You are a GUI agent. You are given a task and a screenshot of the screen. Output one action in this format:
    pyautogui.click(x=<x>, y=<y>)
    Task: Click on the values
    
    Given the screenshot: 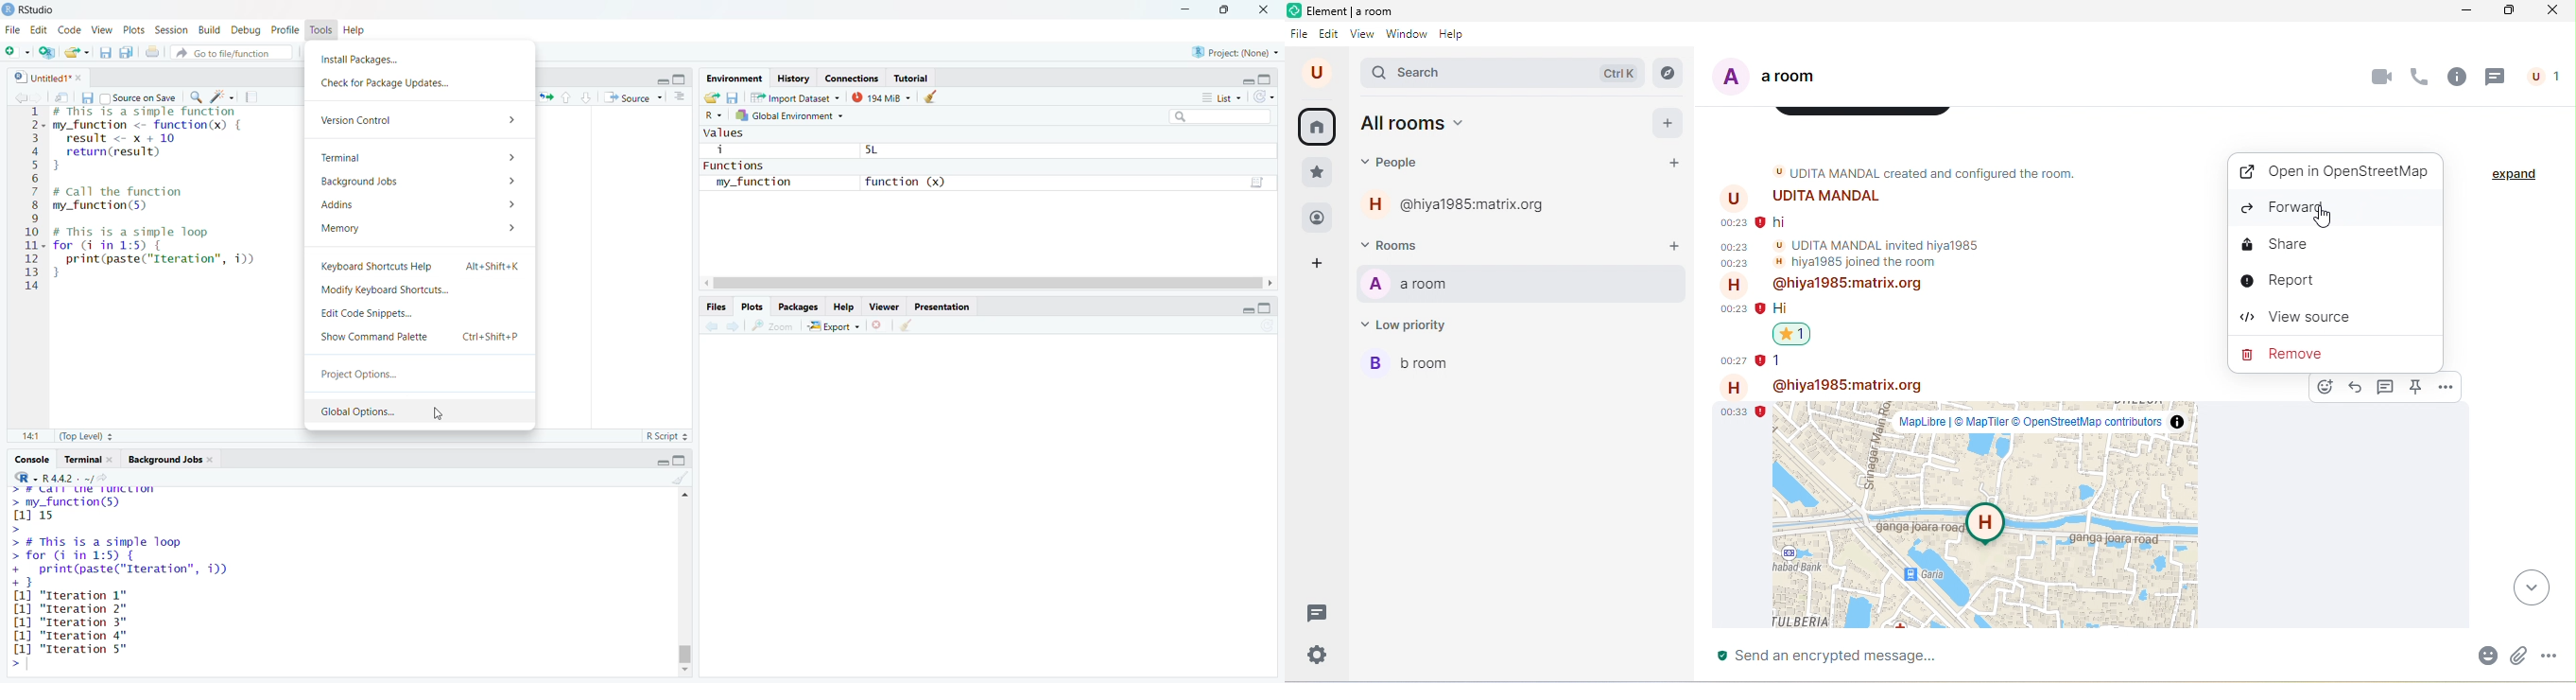 What is the action you would take?
    pyautogui.click(x=725, y=133)
    